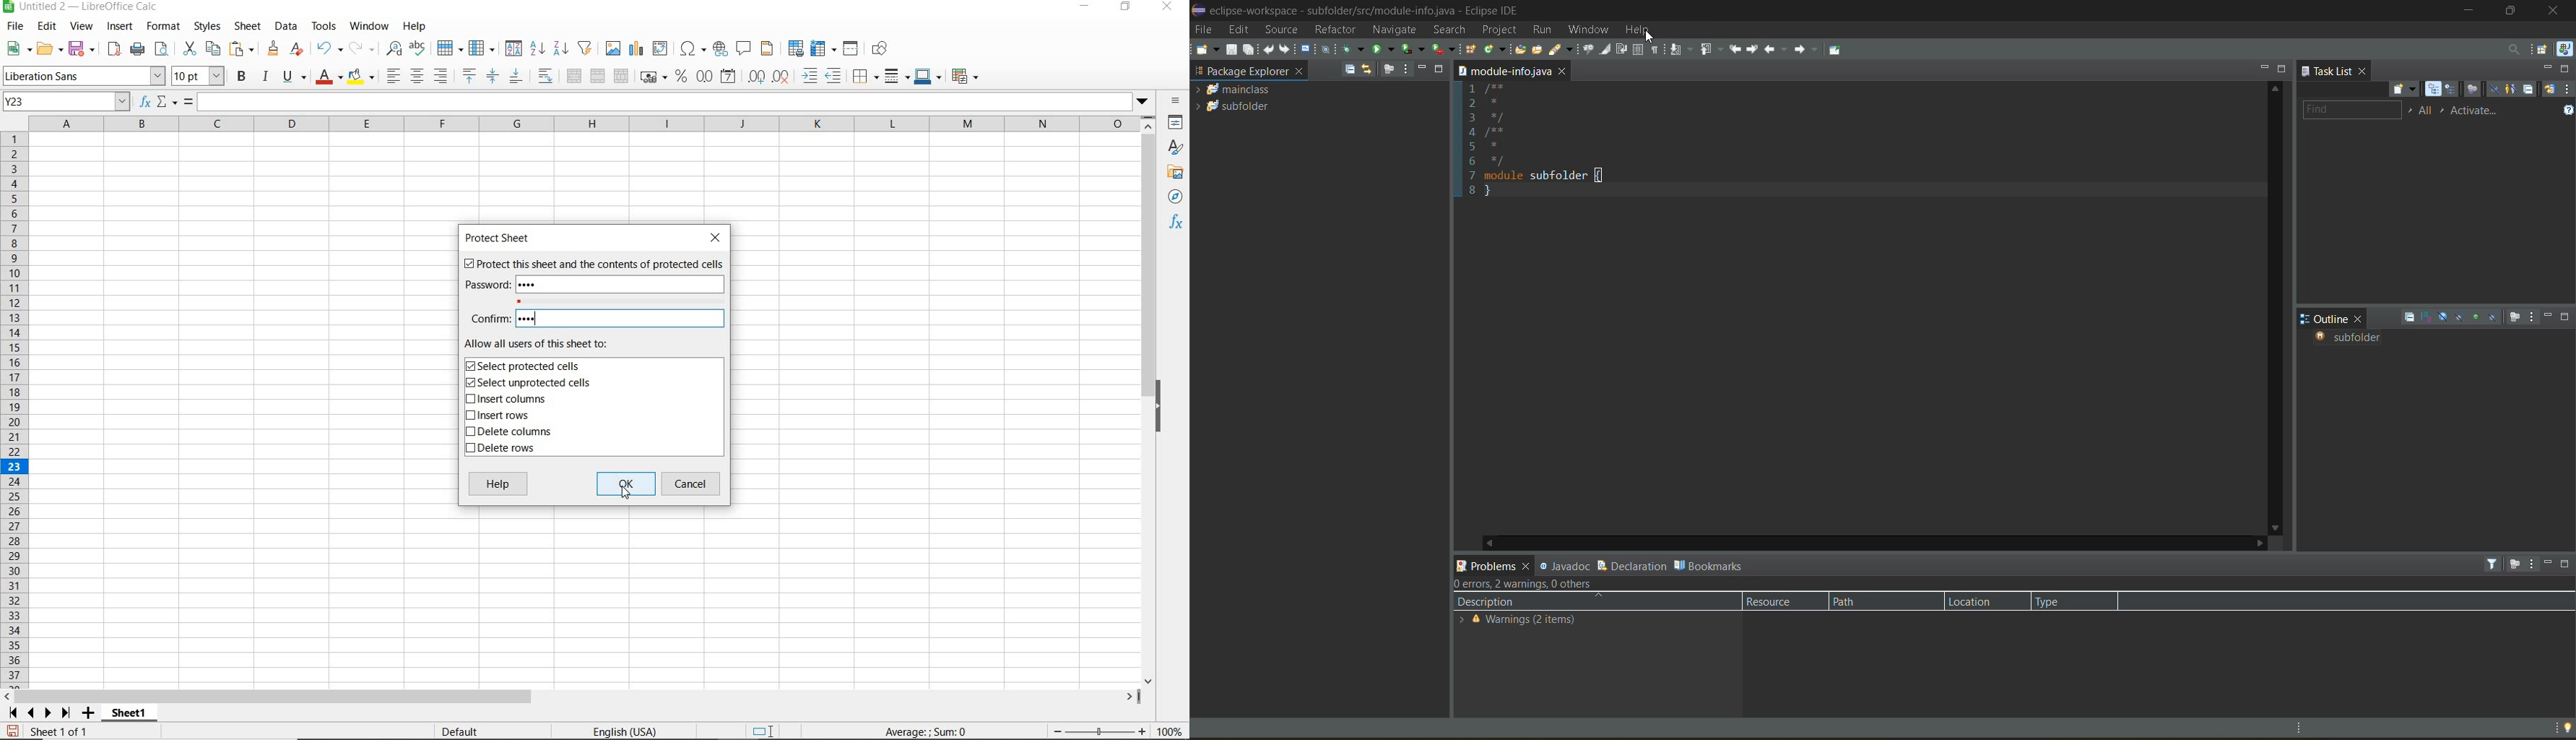 The width and height of the screenshot is (2576, 756). Describe the element at coordinates (295, 48) in the screenshot. I see `CLEAR DIRECT FORMATTING` at that location.